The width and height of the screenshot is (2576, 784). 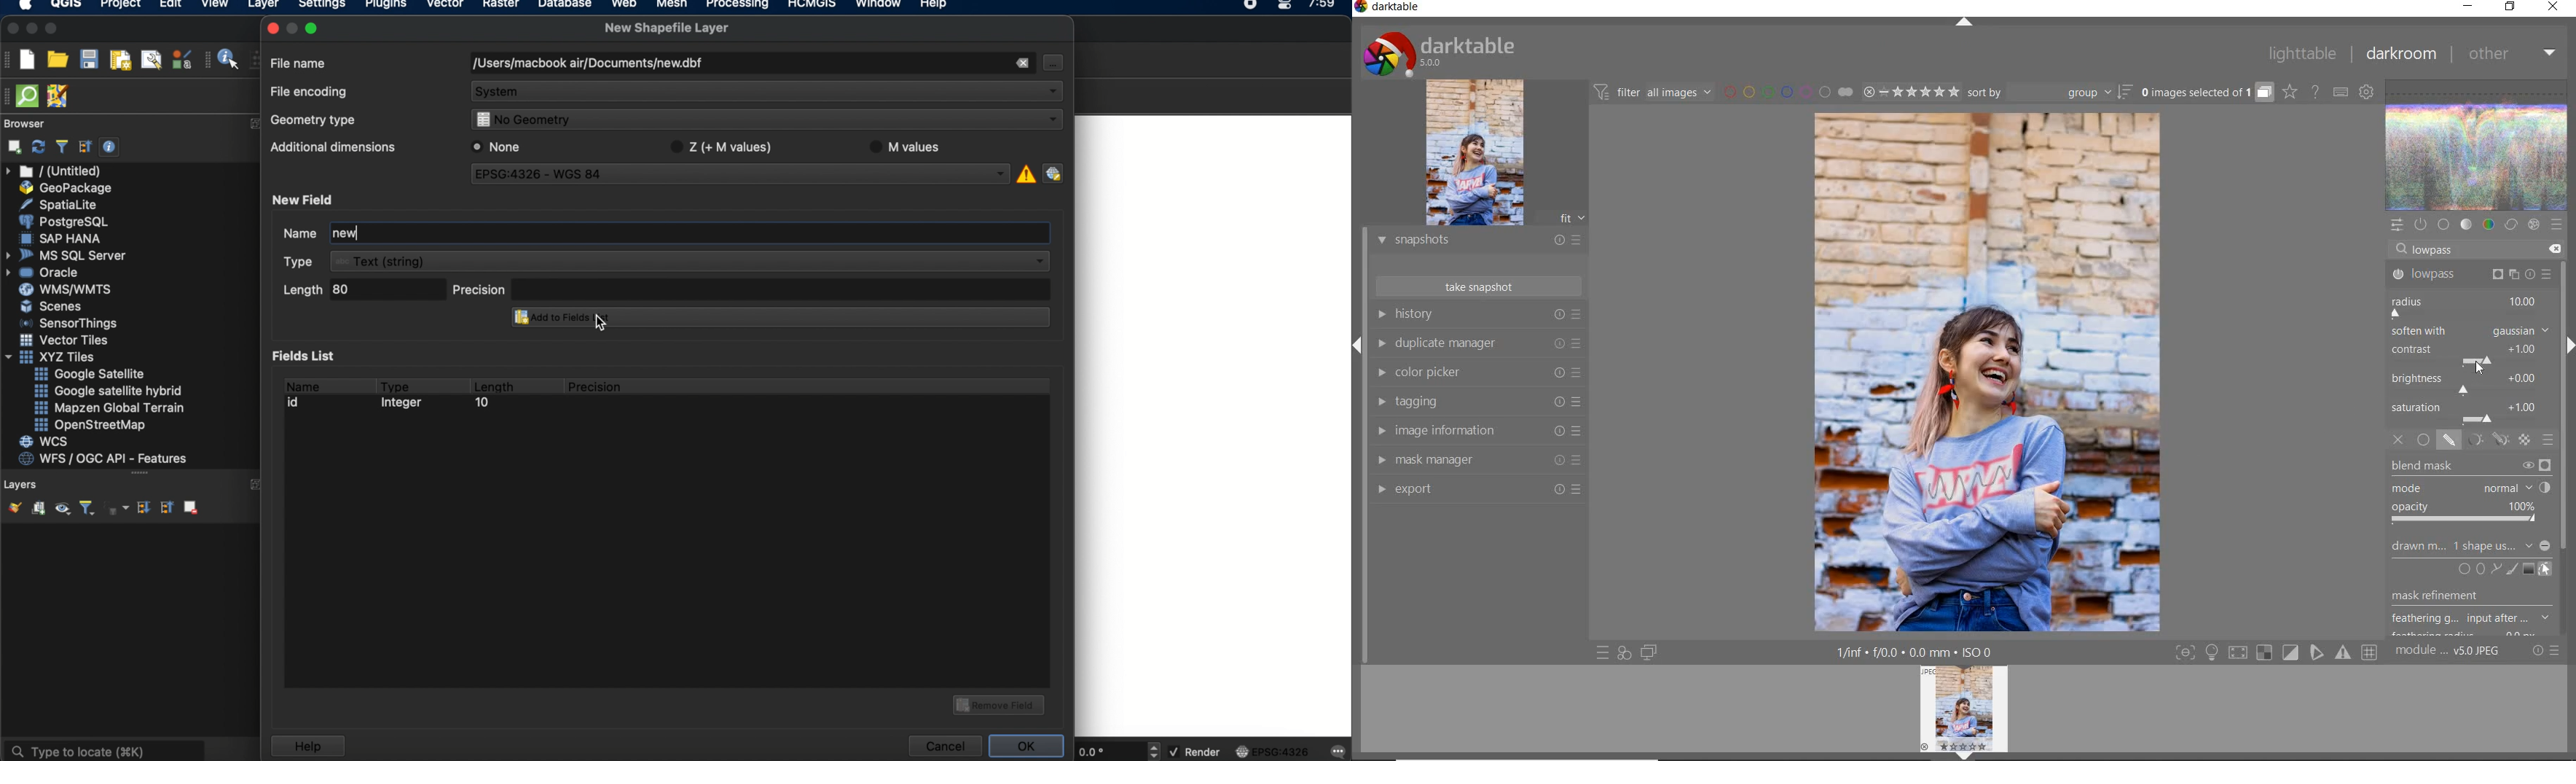 What do you see at coordinates (944, 746) in the screenshot?
I see `cancel` at bounding box center [944, 746].